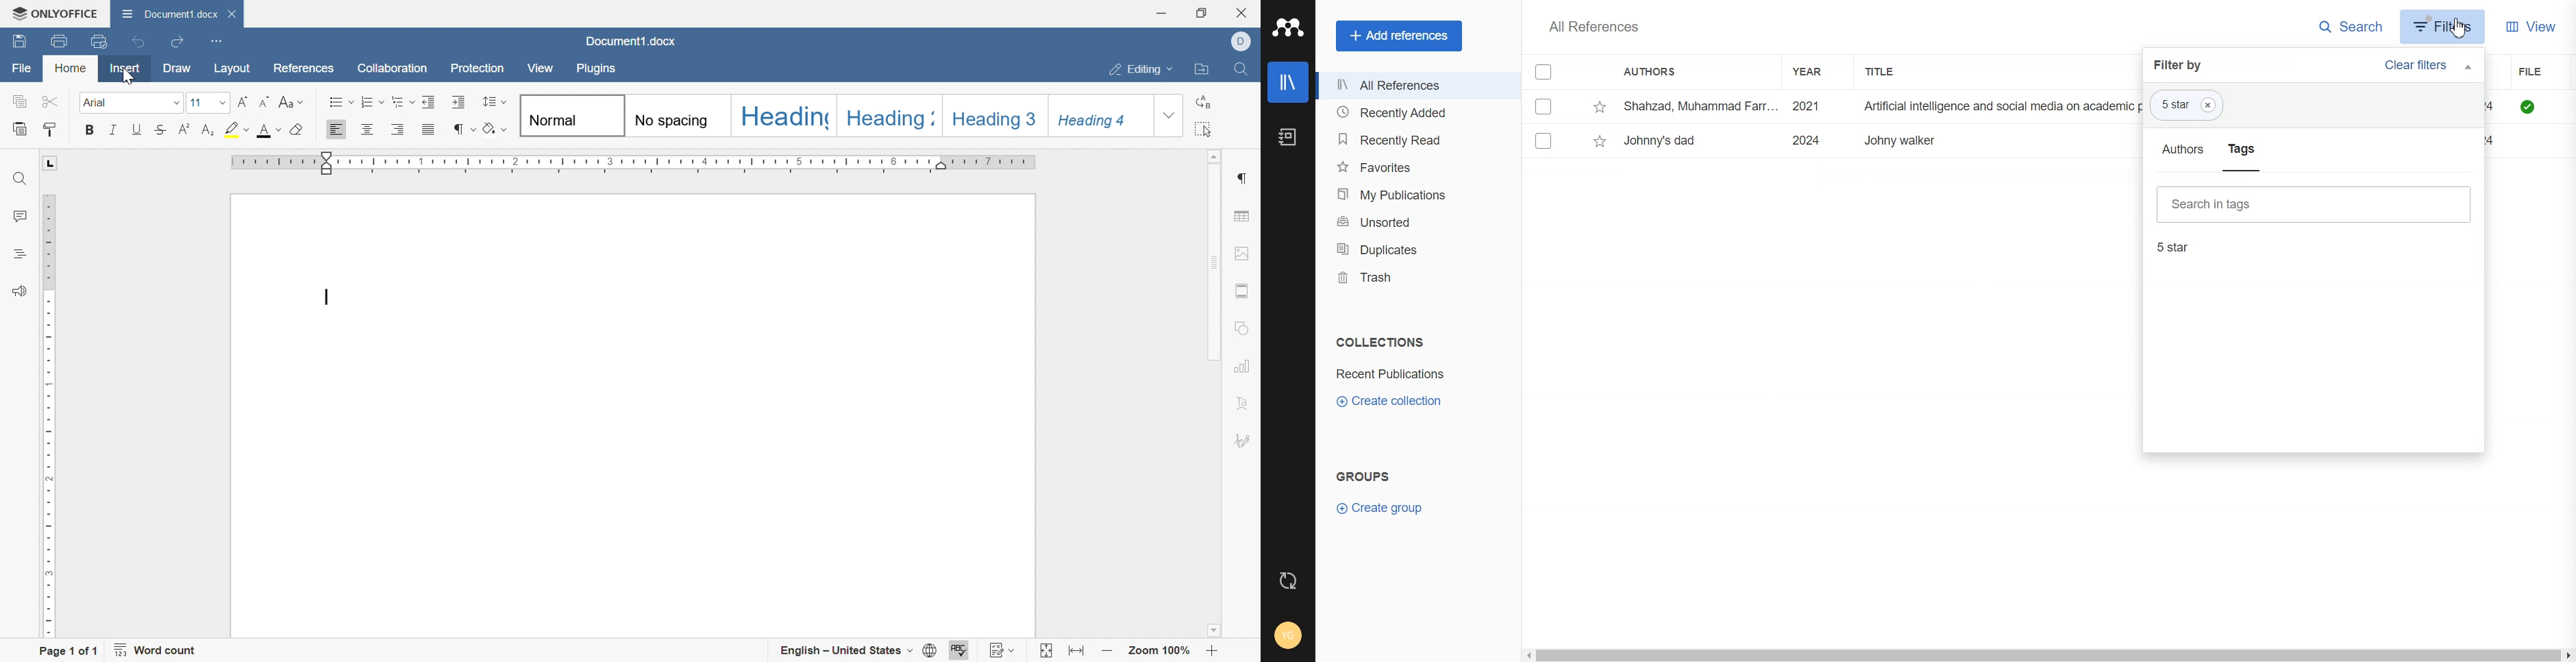  I want to click on Document1.docx, so click(628, 41).